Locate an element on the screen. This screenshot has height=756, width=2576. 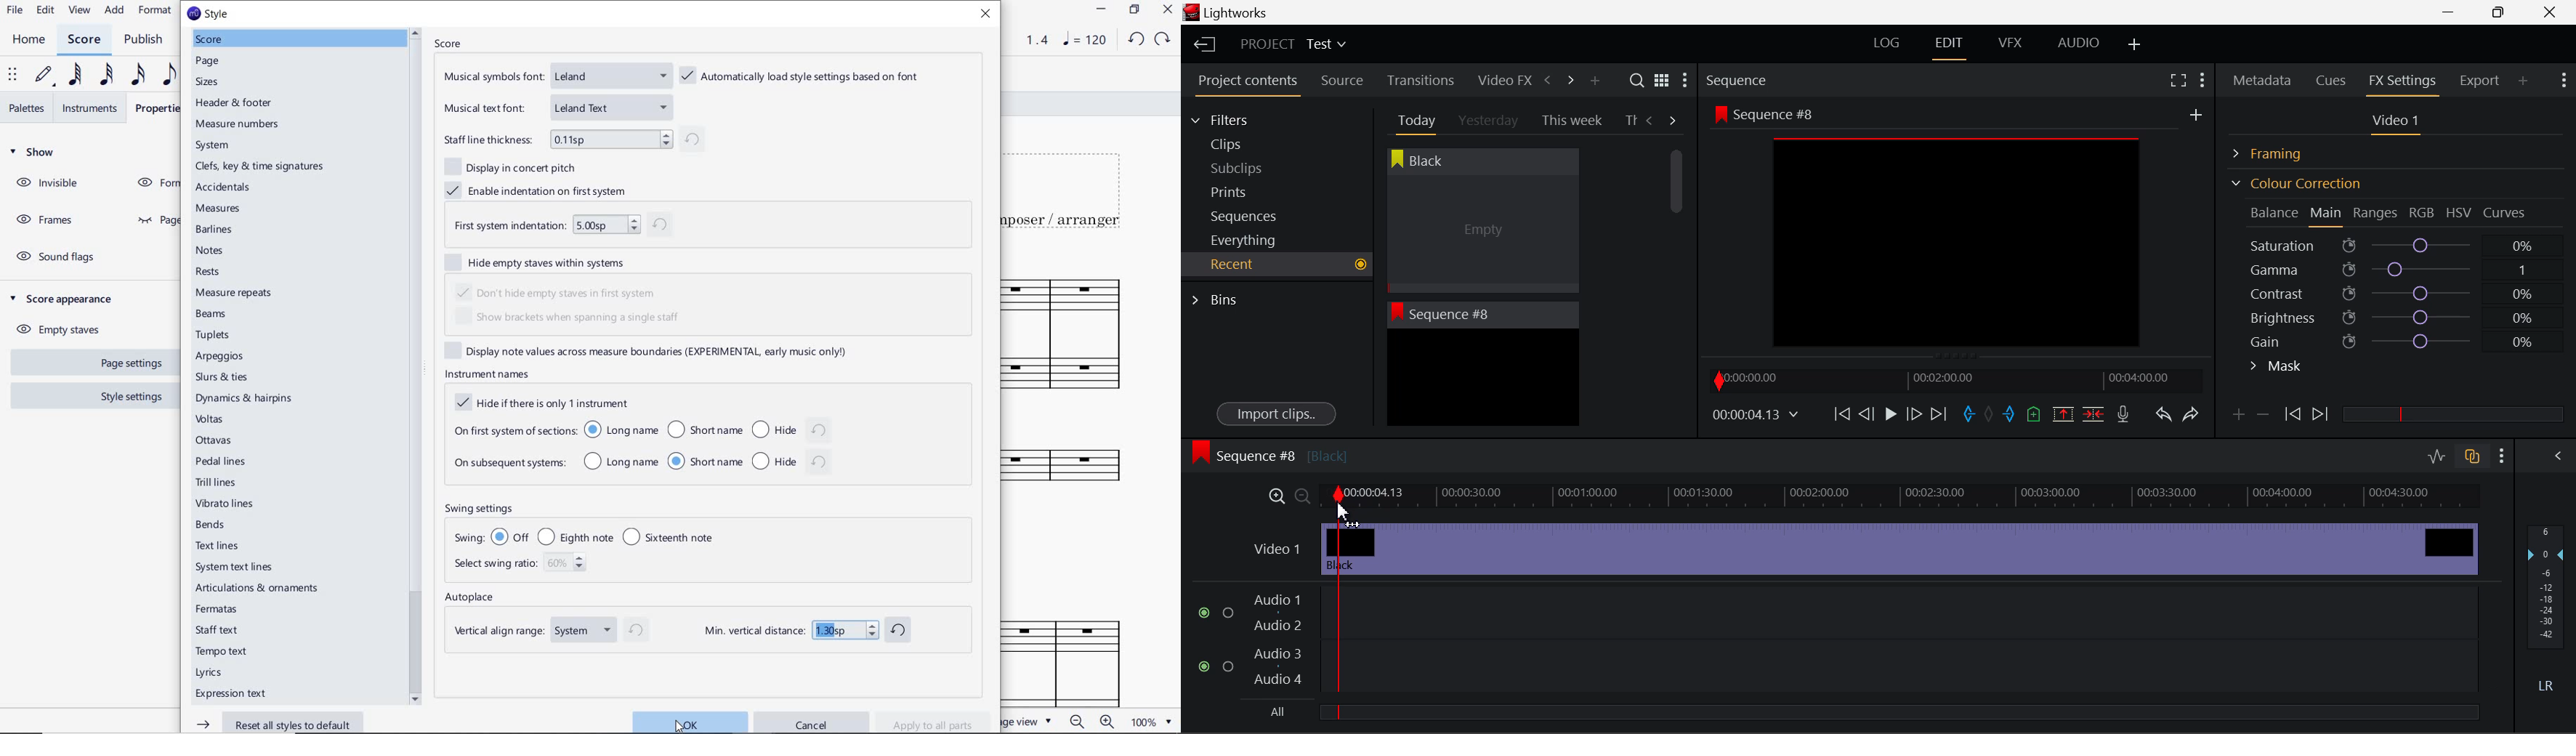
Saturation is located at coordinates (2394, 243).